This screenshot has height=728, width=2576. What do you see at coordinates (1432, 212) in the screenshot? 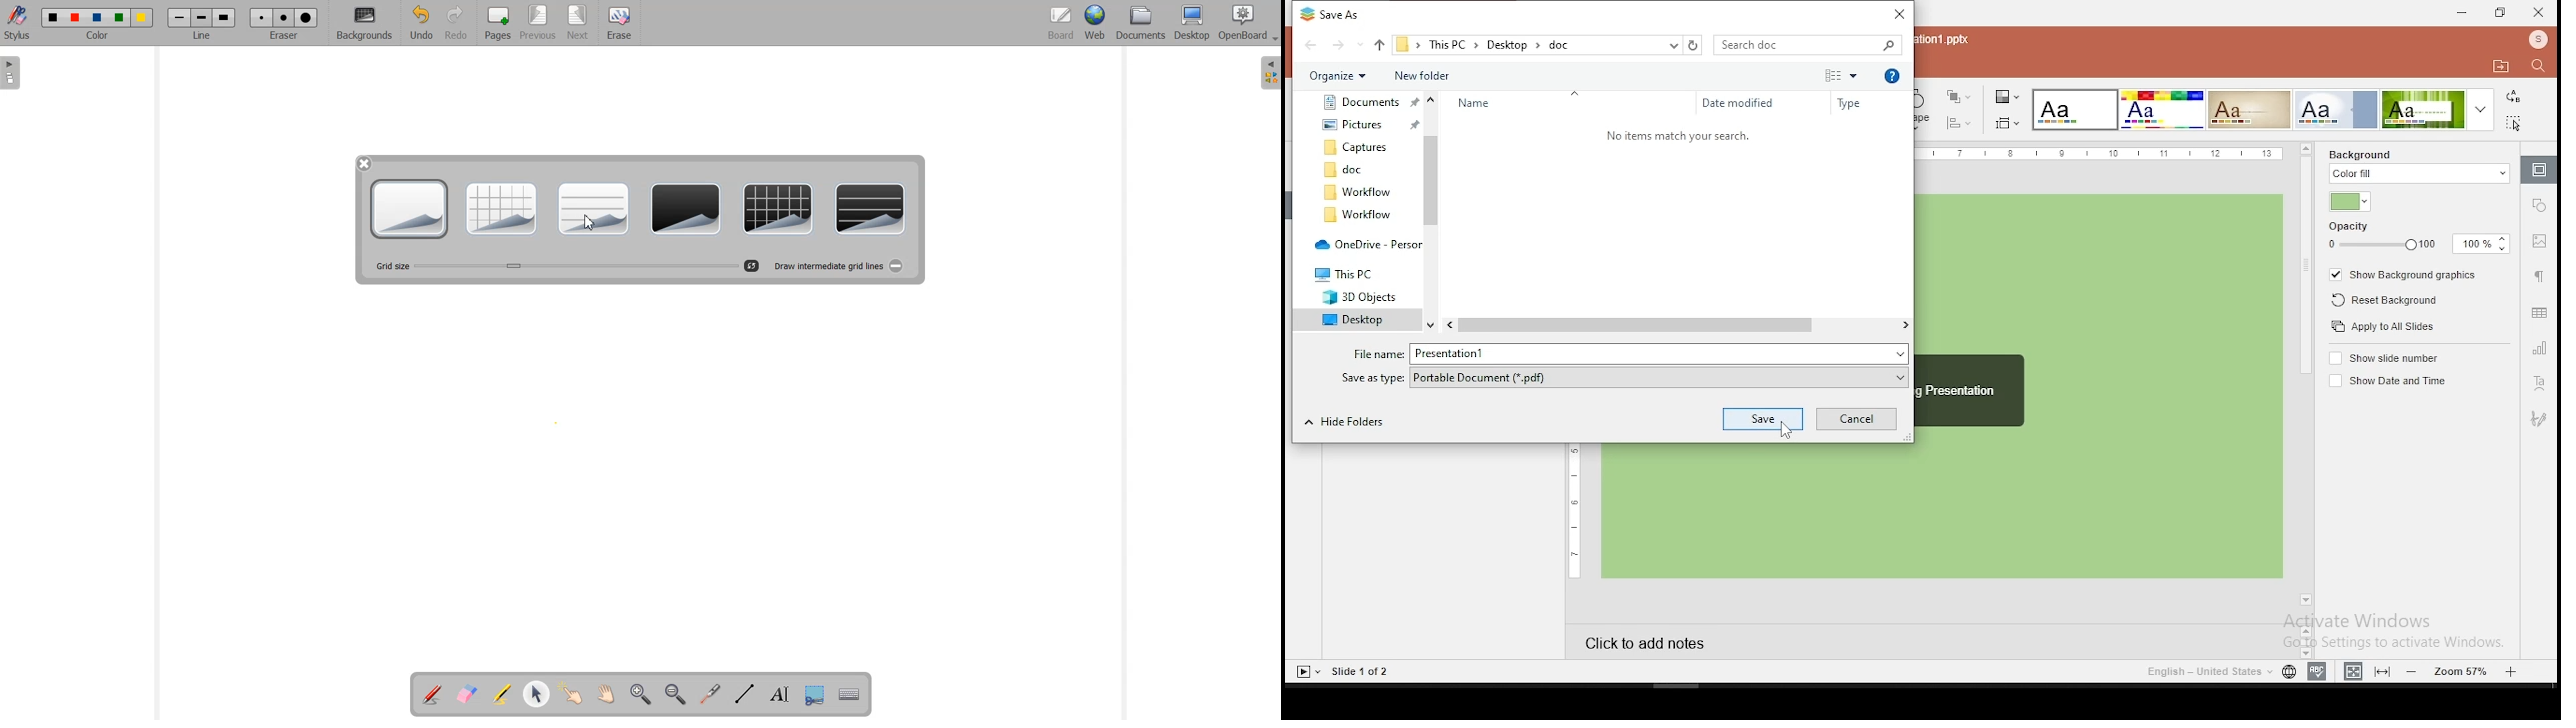
I see `Vertical scrollbar` at bounding box center [1432, 212].